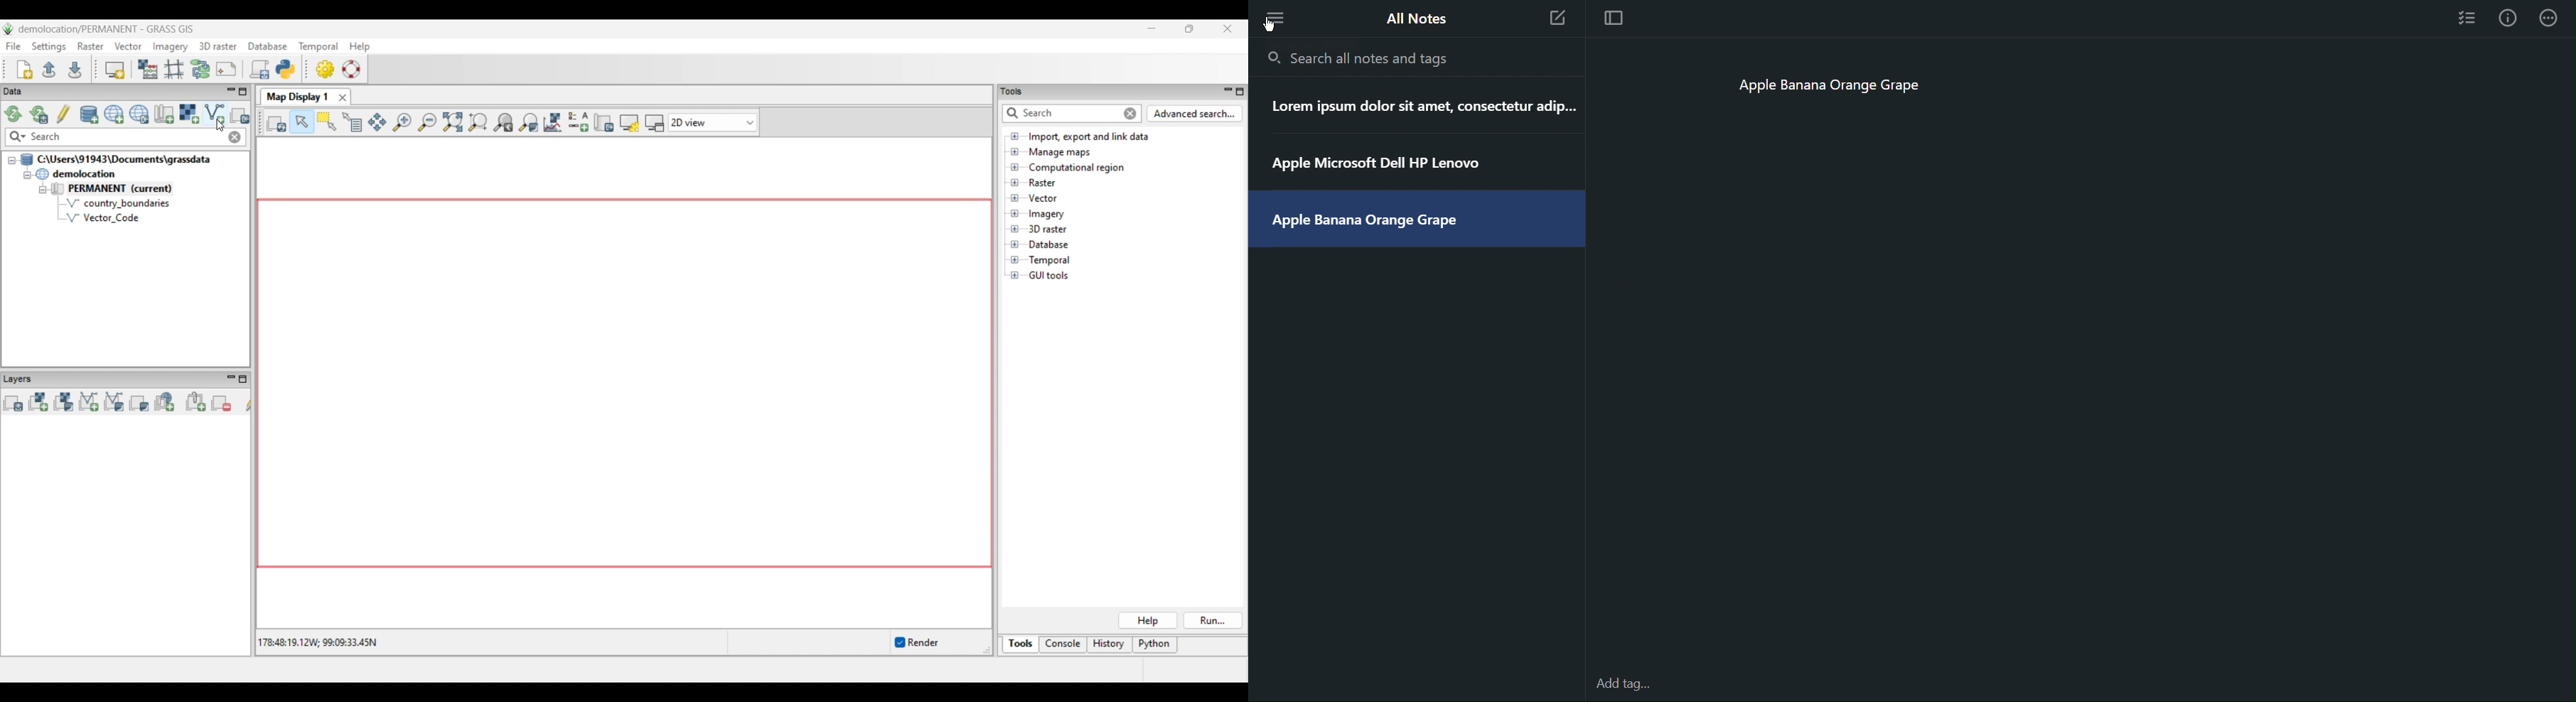 The height and width of the screenshot is (728, 2576). Describe the element at coordinates (1425, 107) in the screenshot. I see `Lorem ipsum dolor sit amet, consectetur adip...` at that location.